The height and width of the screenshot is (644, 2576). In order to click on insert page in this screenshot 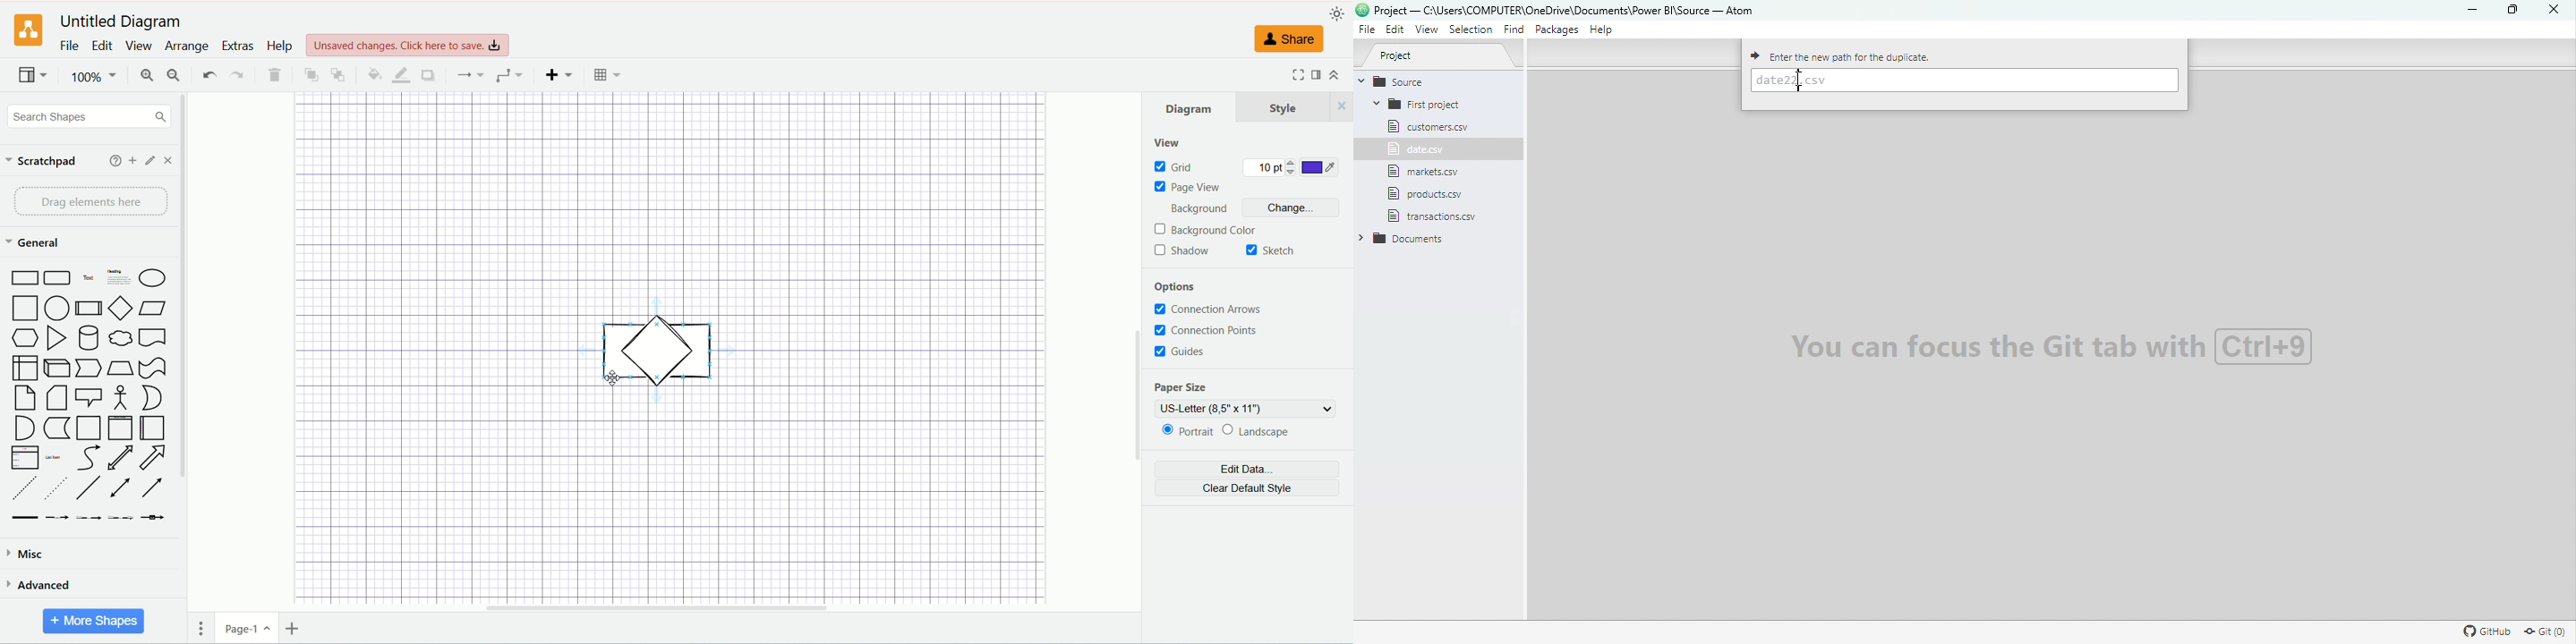, I will do `click(297, 628)`.